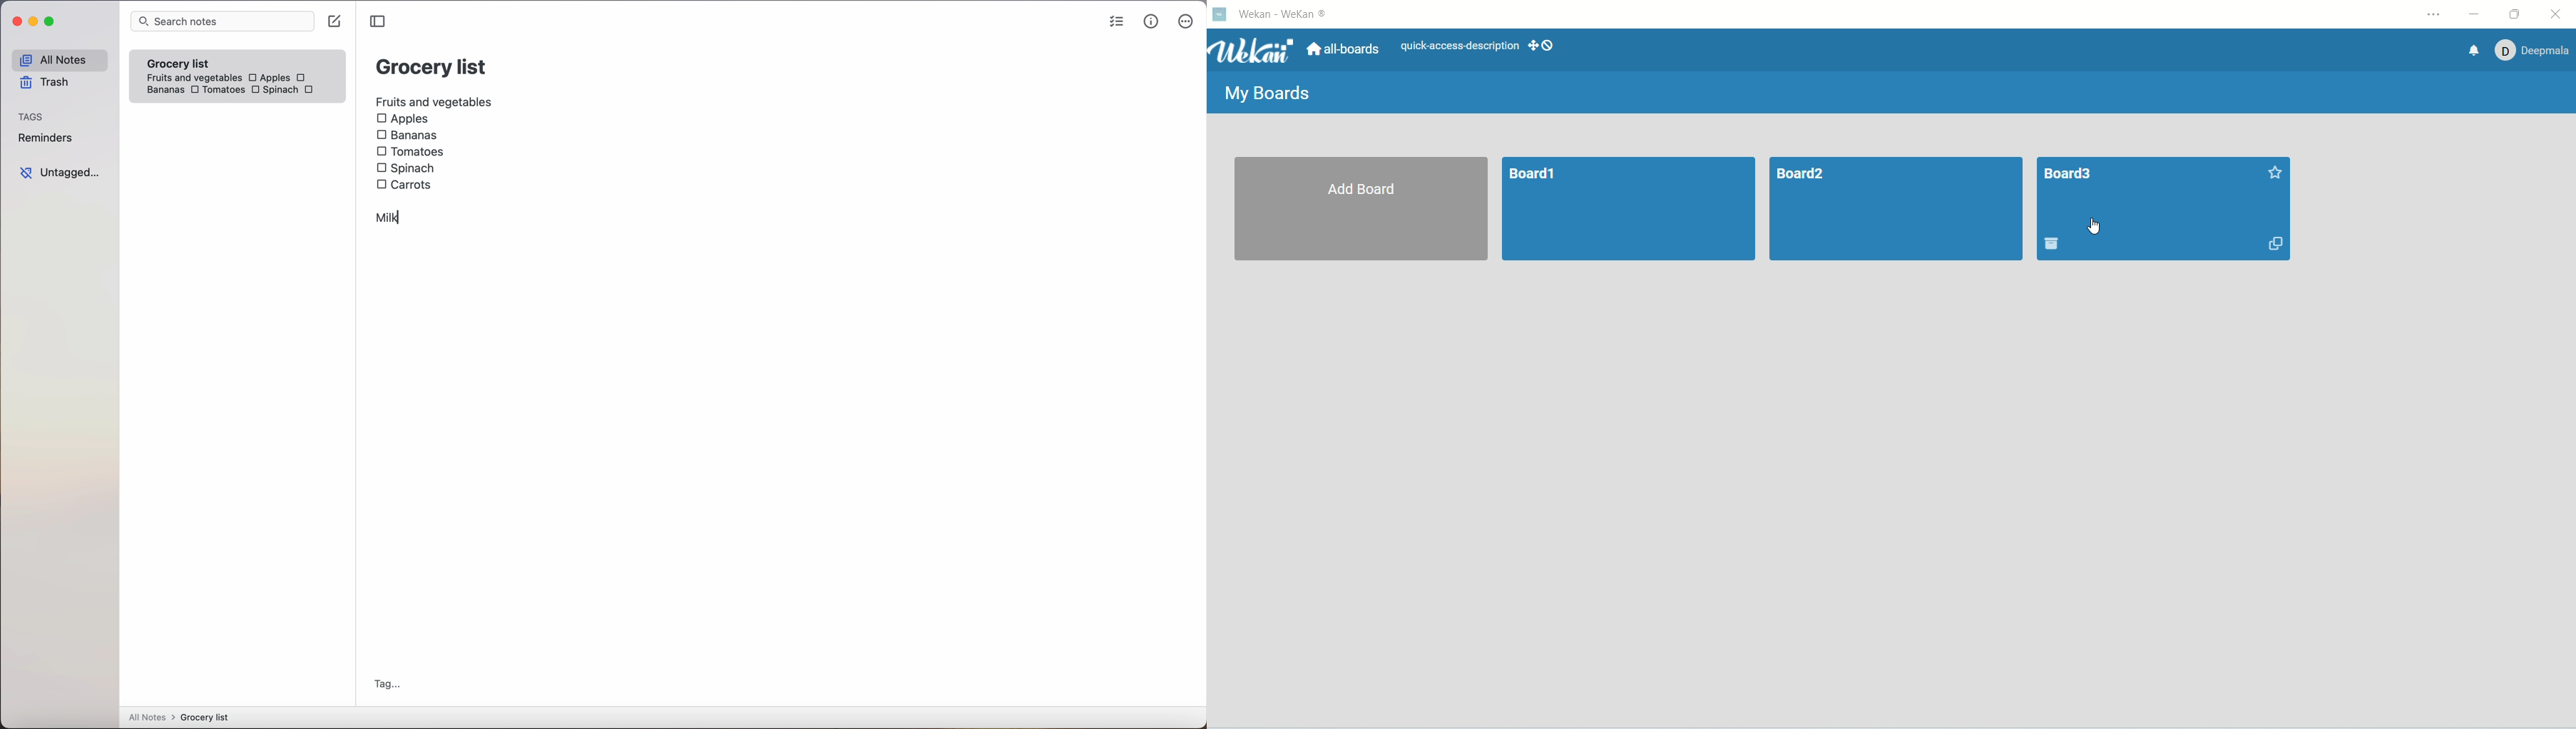  Describe the element at coordinates (1265, 93) in the screenshot. I see `myboards` at that location.